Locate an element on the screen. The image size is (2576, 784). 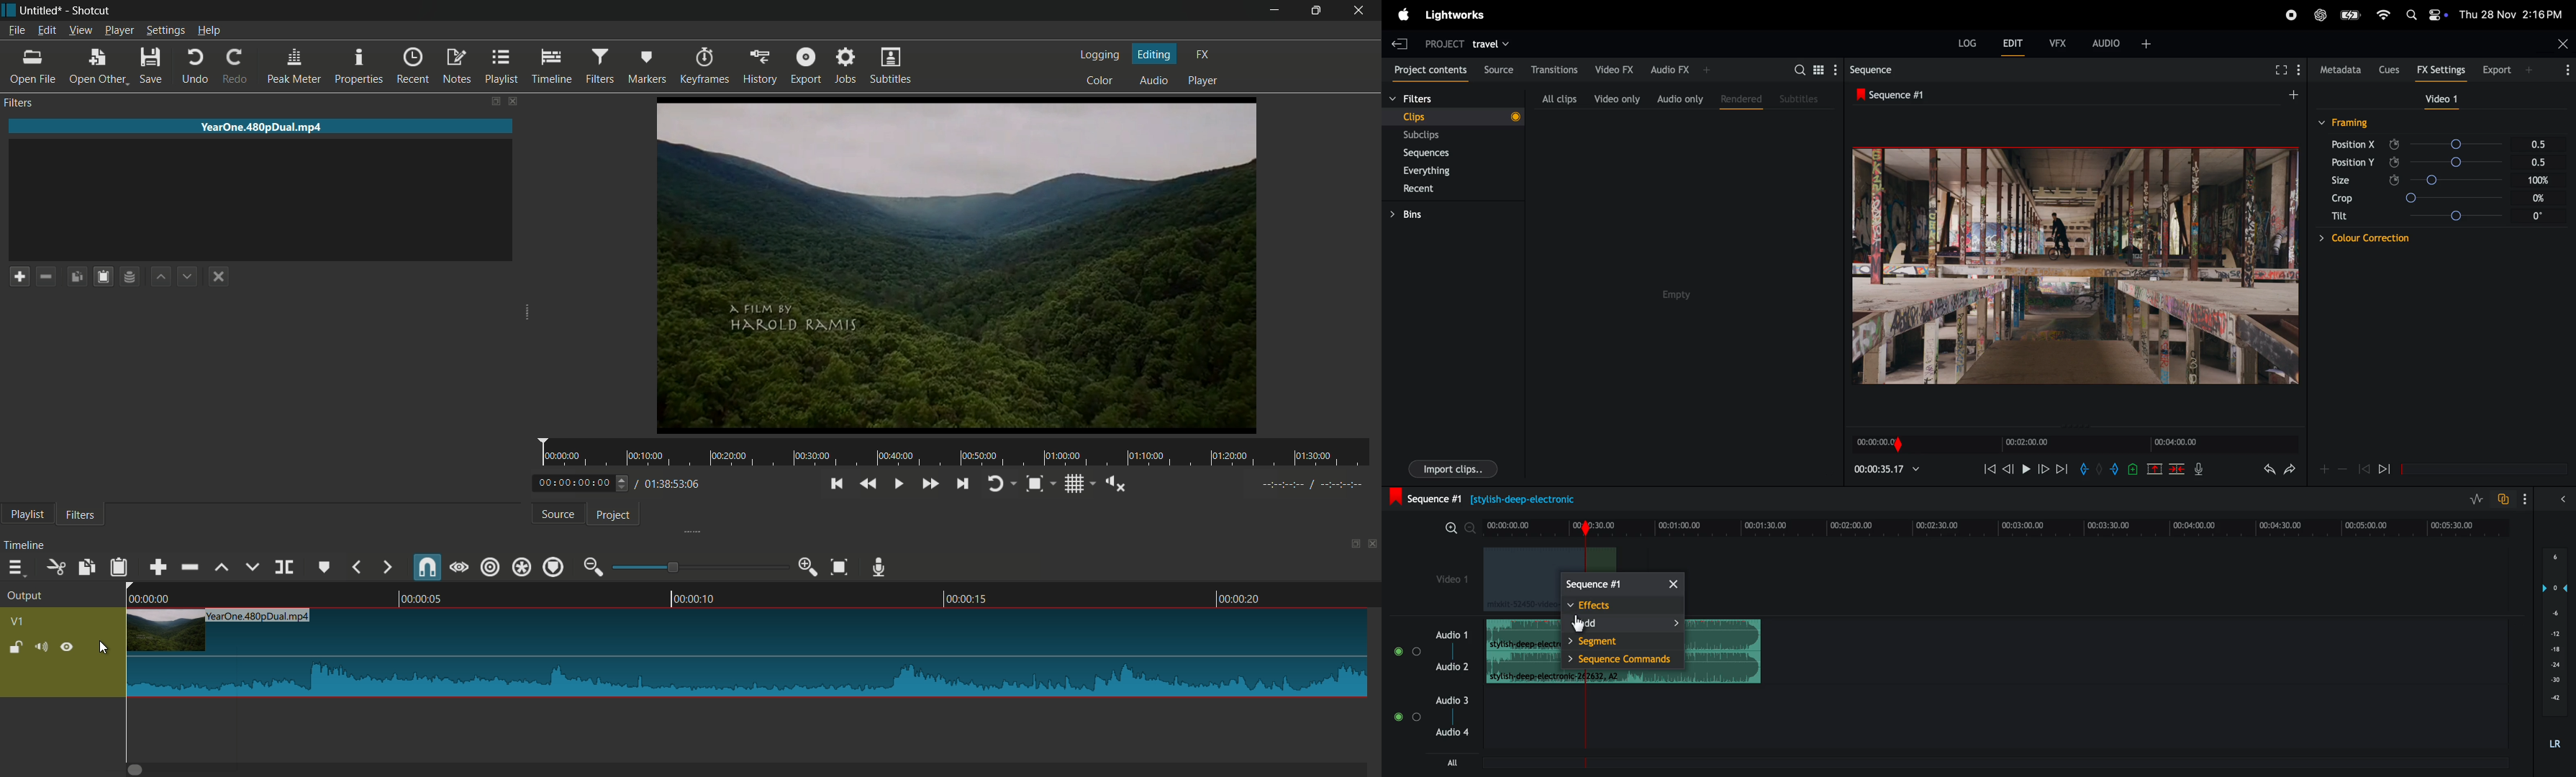
open file is located at coordinates (32, 68).